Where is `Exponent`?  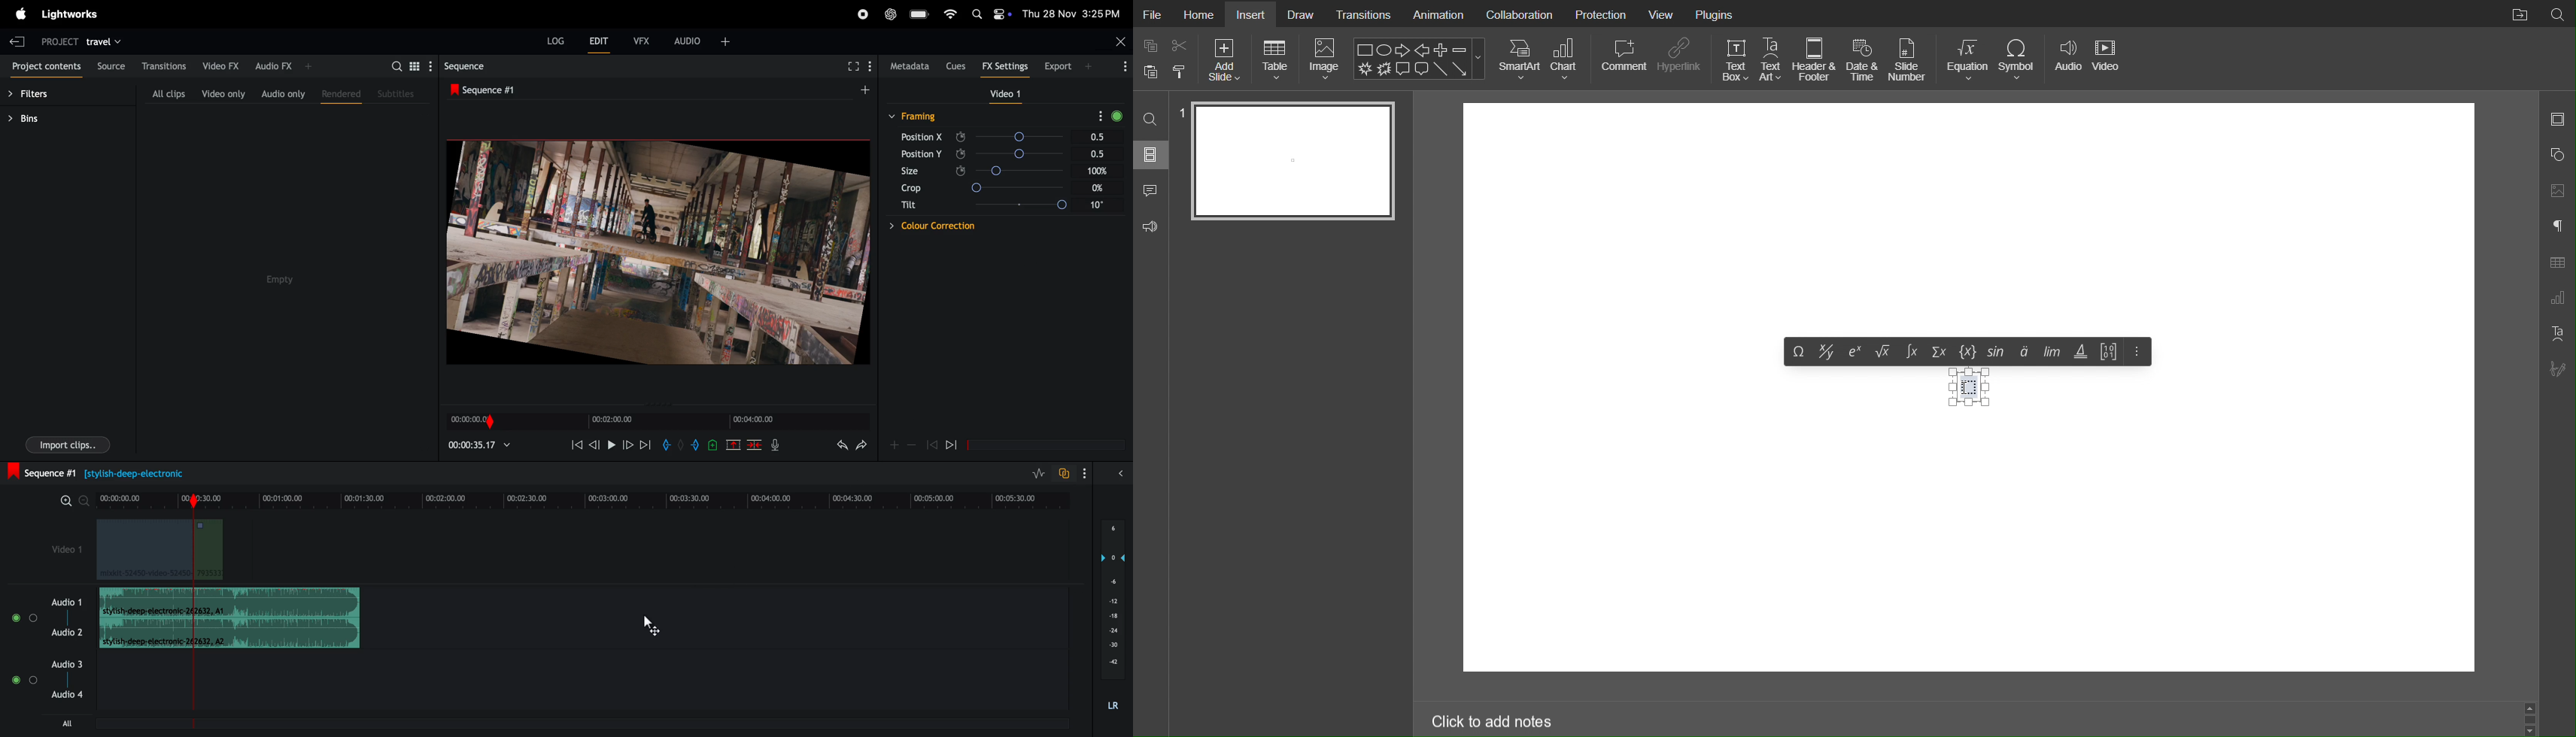
Exponent is located at coordinates (1855, 352).